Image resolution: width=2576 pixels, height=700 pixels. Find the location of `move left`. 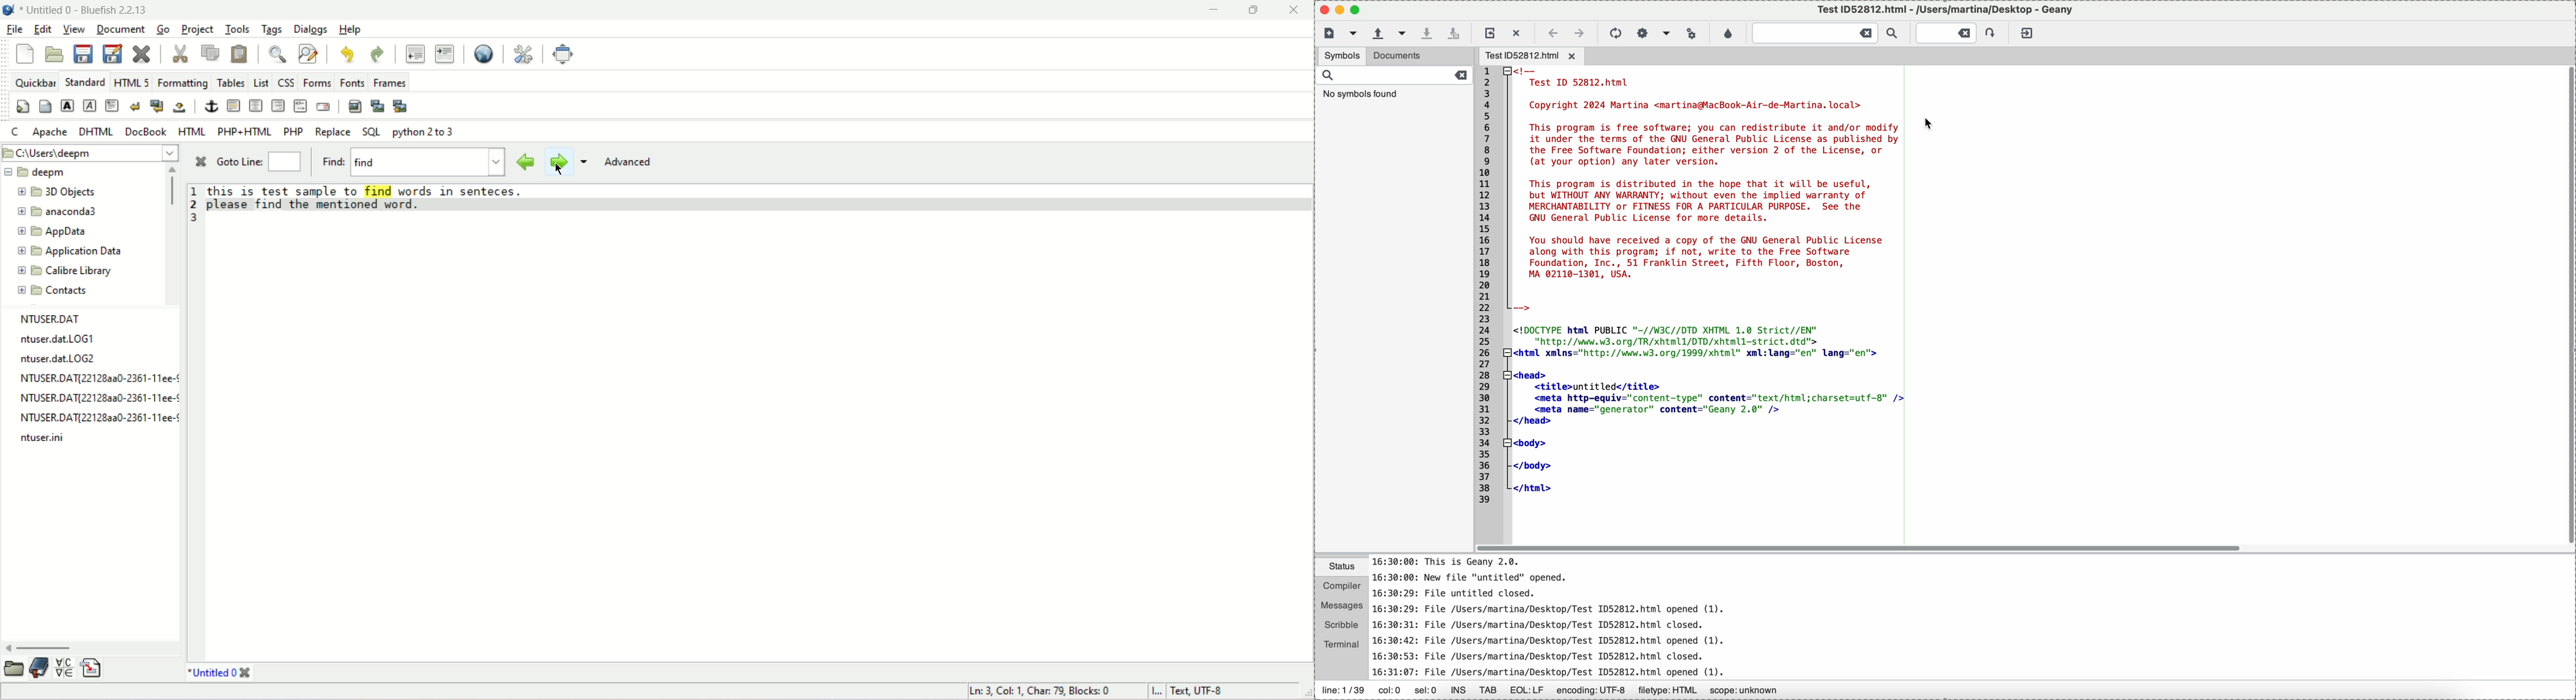

move left is located at coordinates (8, 647).